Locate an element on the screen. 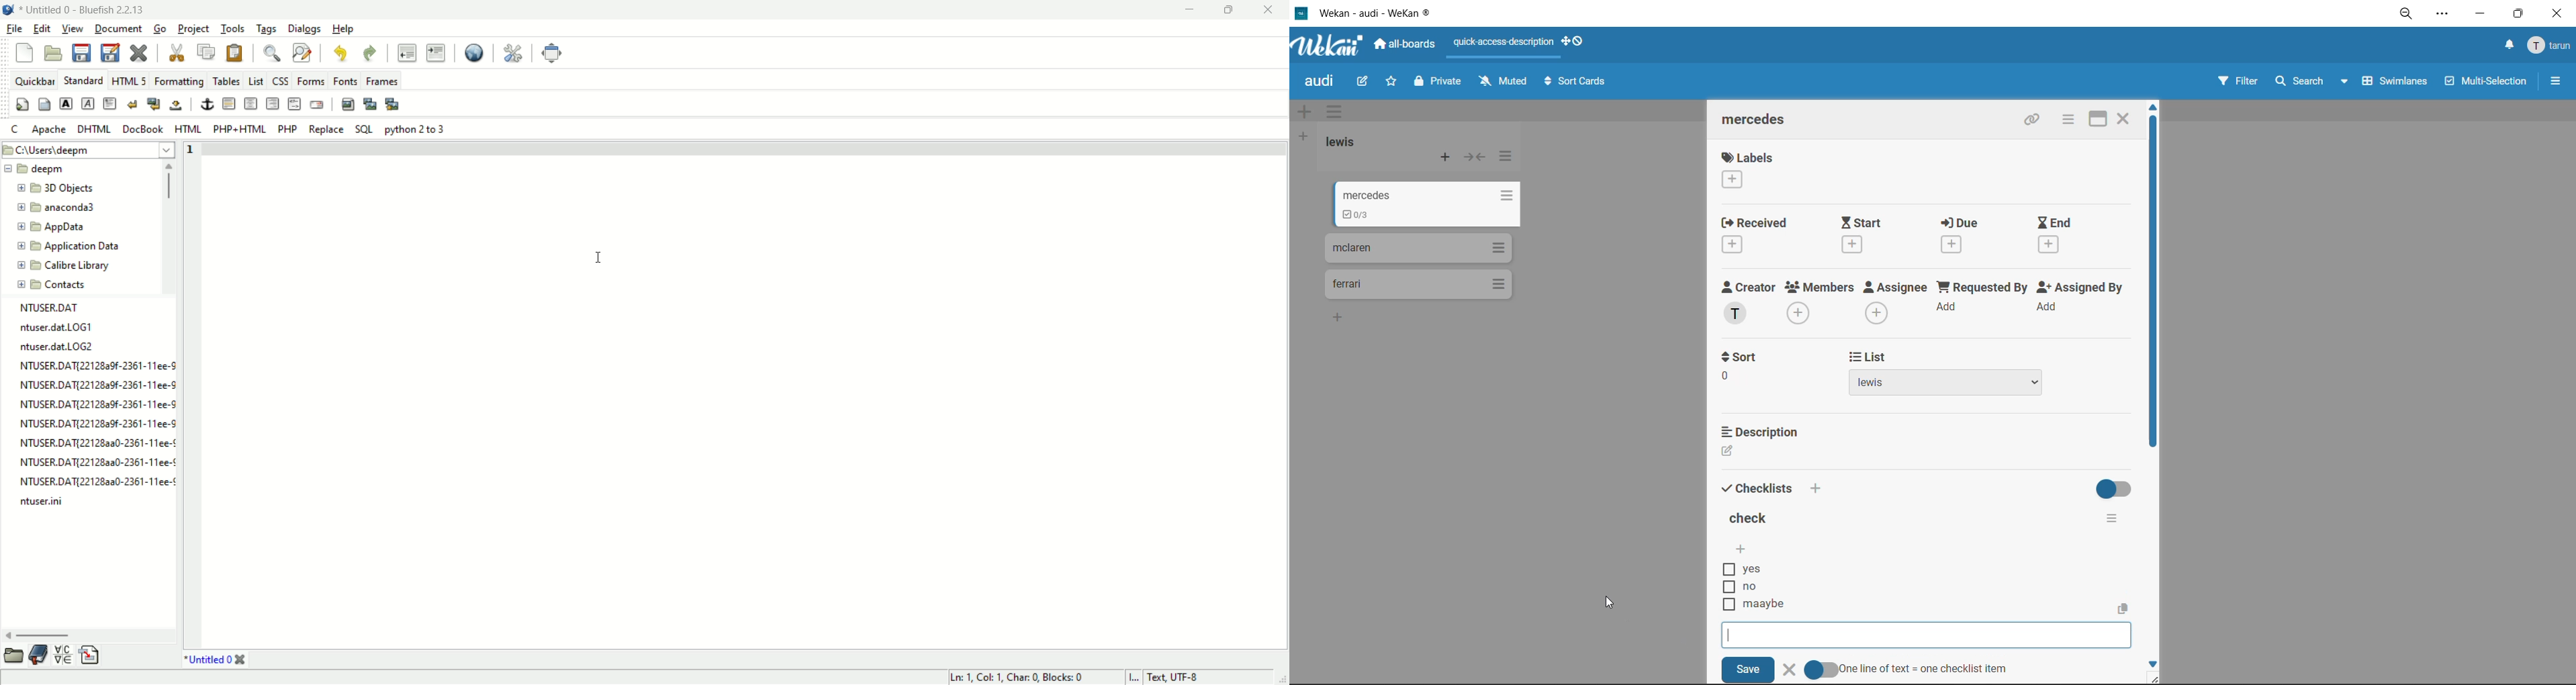  quickstart is located at coordinates (24, 105).